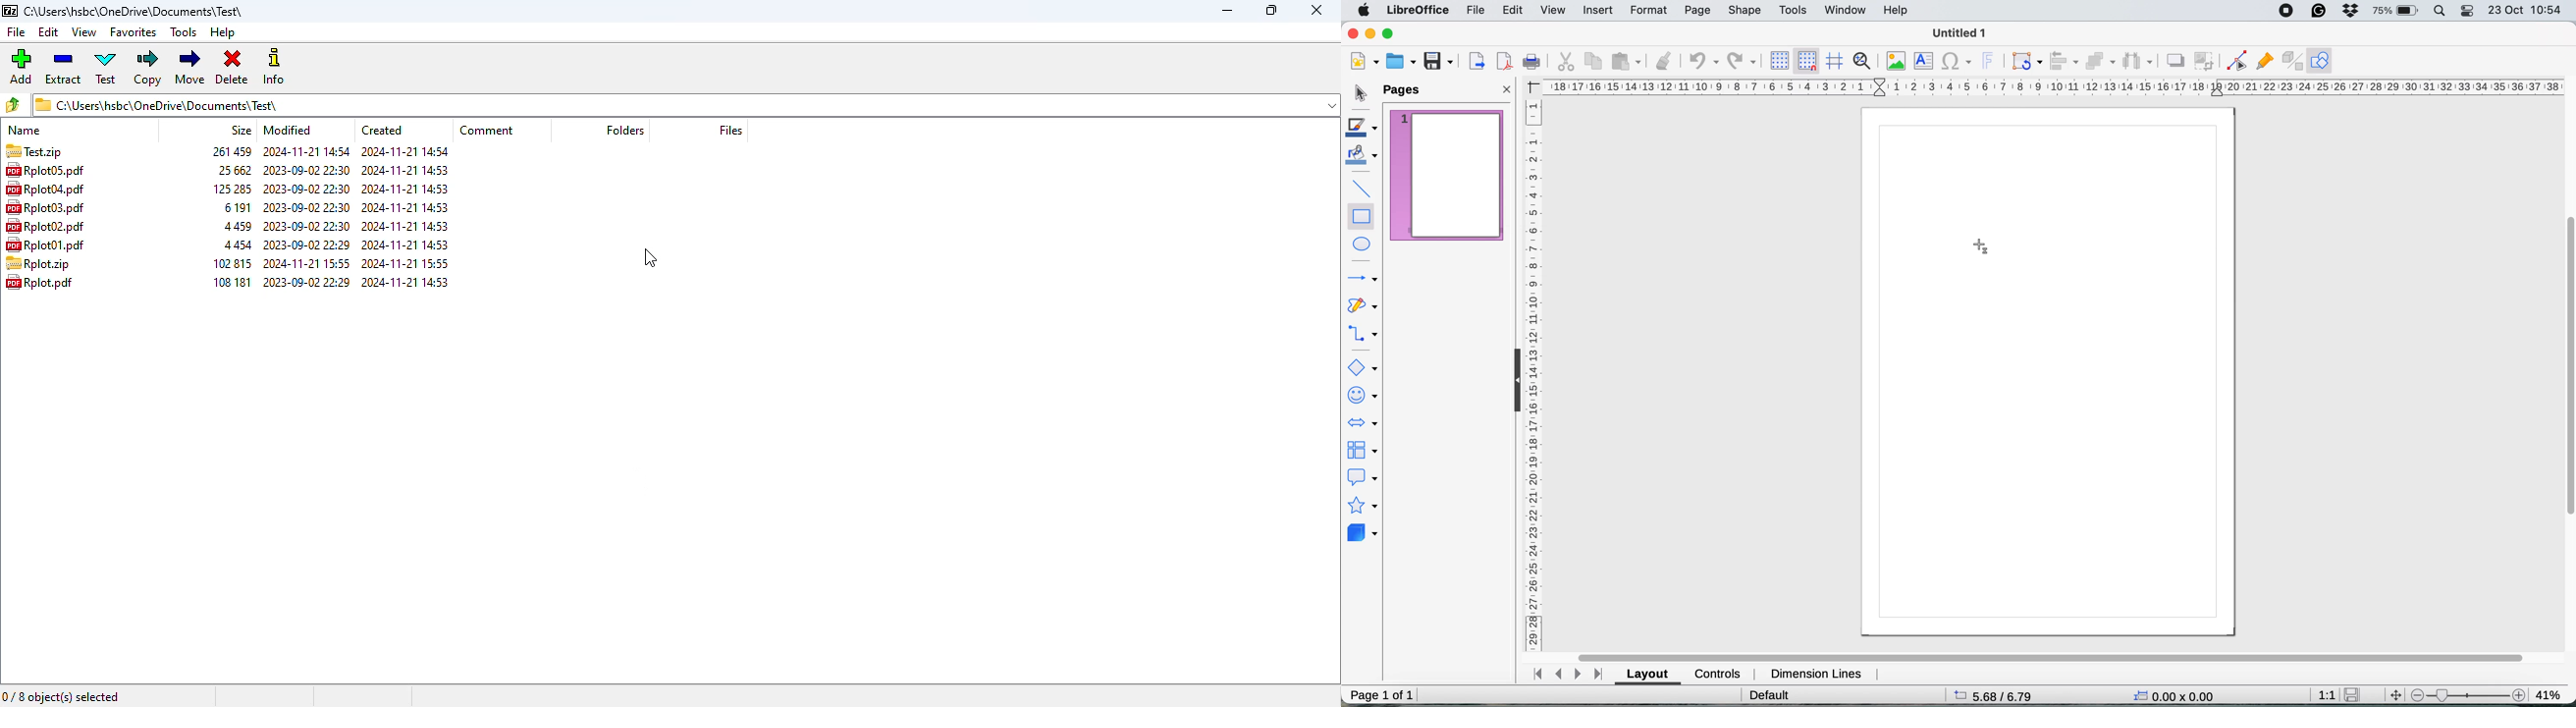  Describe the element at coordinates (1780, 59) in the screenshot. I see `display grid` at that location.